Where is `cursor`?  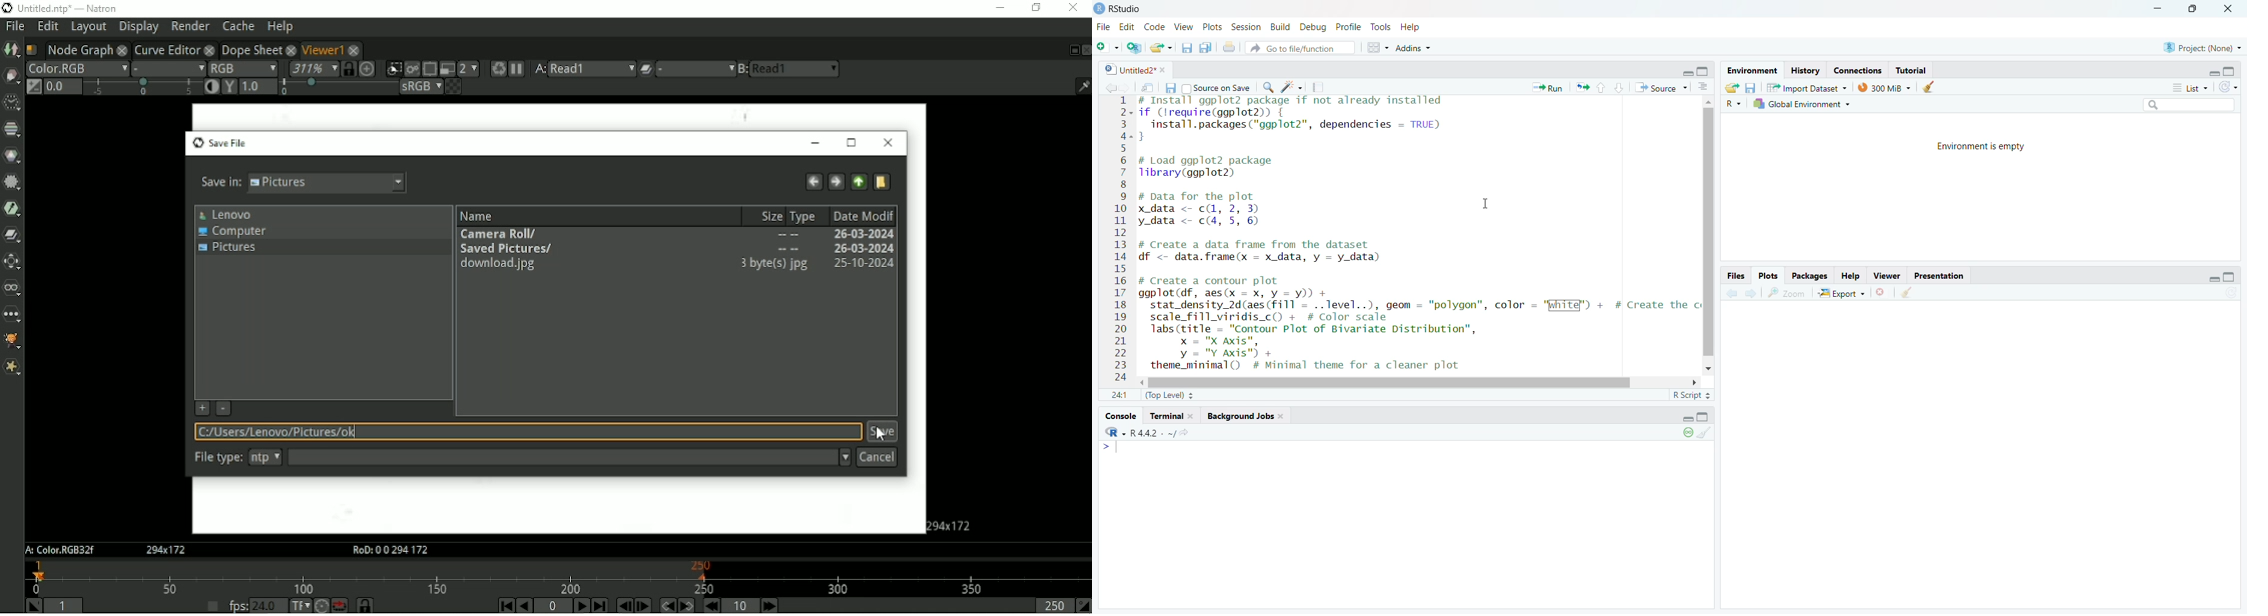
cursor is located at coordinates (1484, 202).